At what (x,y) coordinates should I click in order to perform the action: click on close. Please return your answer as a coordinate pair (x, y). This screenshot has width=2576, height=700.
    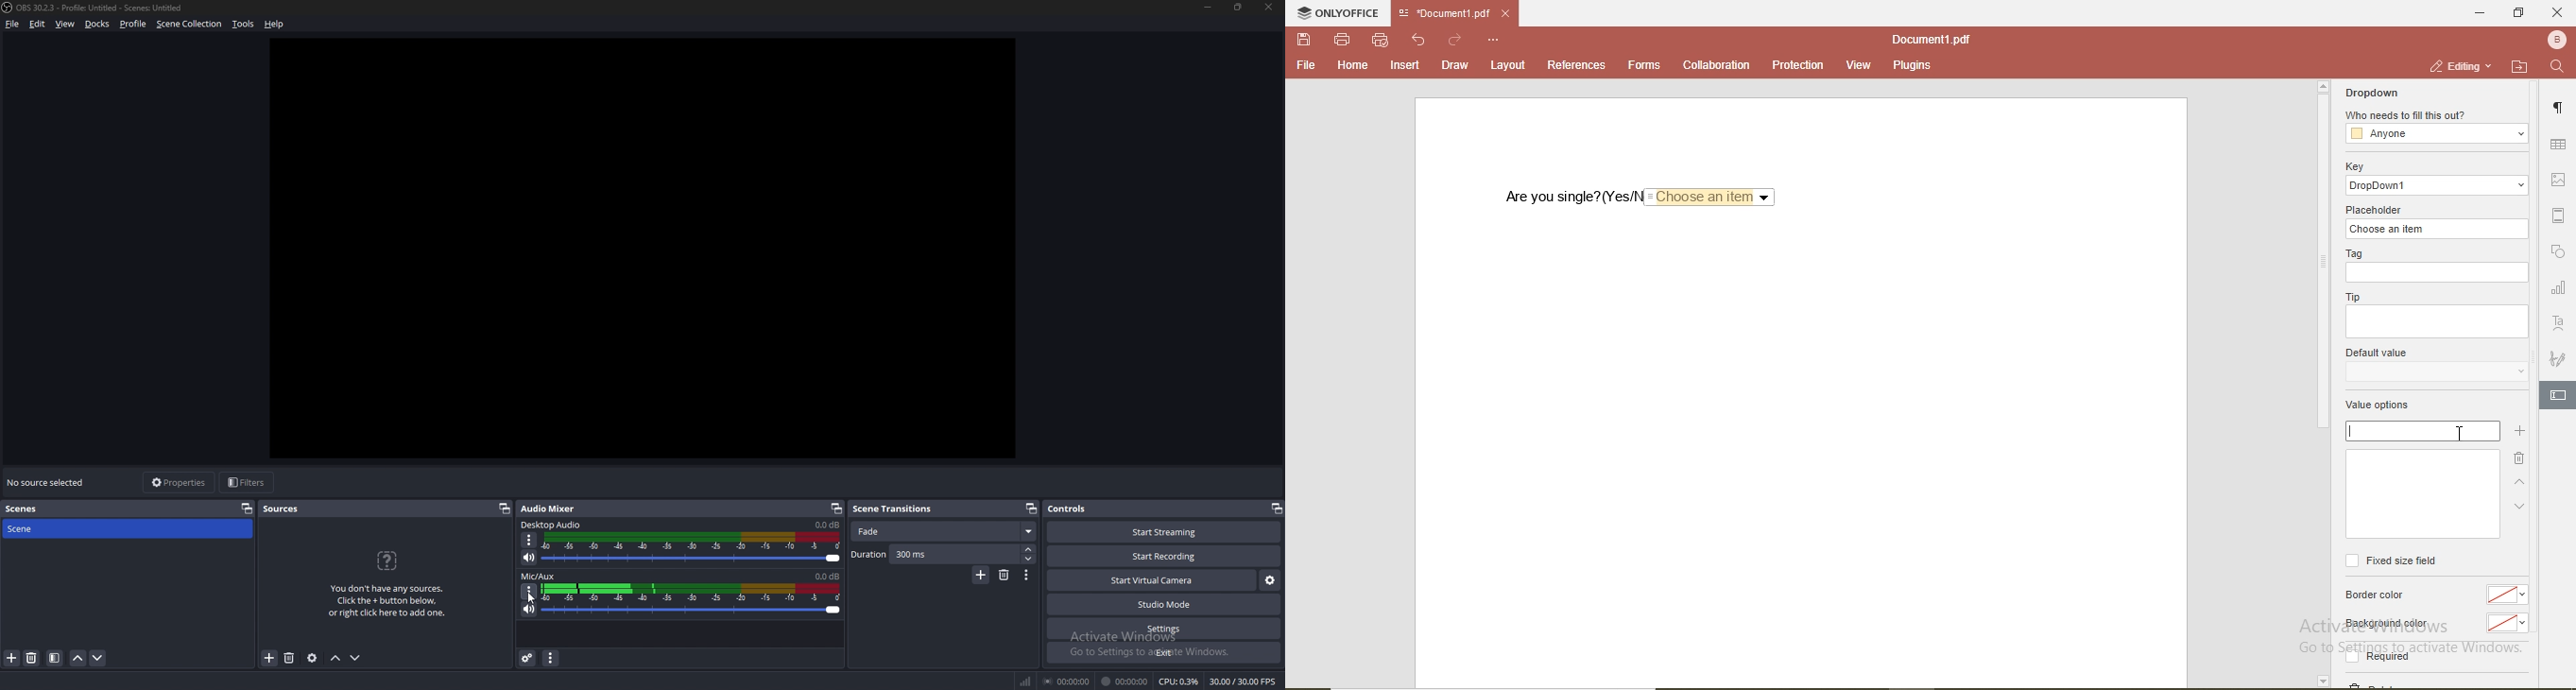
    Looking at the image, I should click on (2558, 13).